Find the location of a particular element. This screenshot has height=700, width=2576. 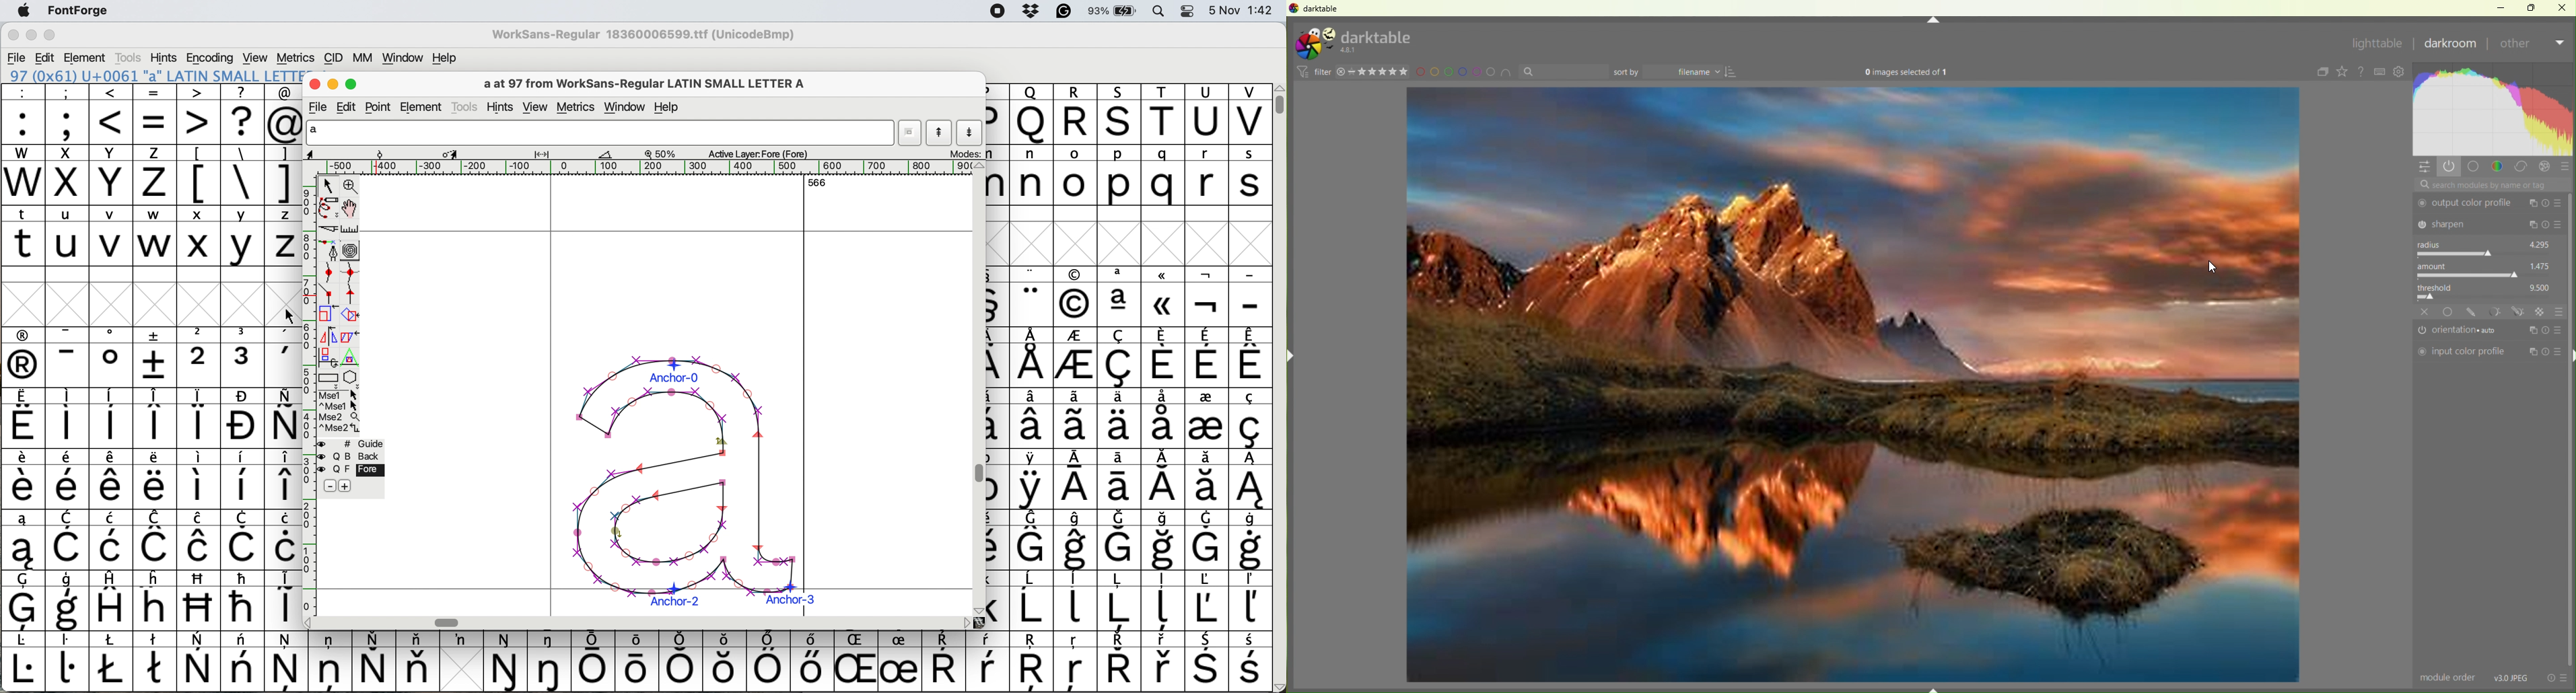

153 (0x99) U+0099 "uni0099" Latin-1 Supplement is located at coordinates (153, 75).